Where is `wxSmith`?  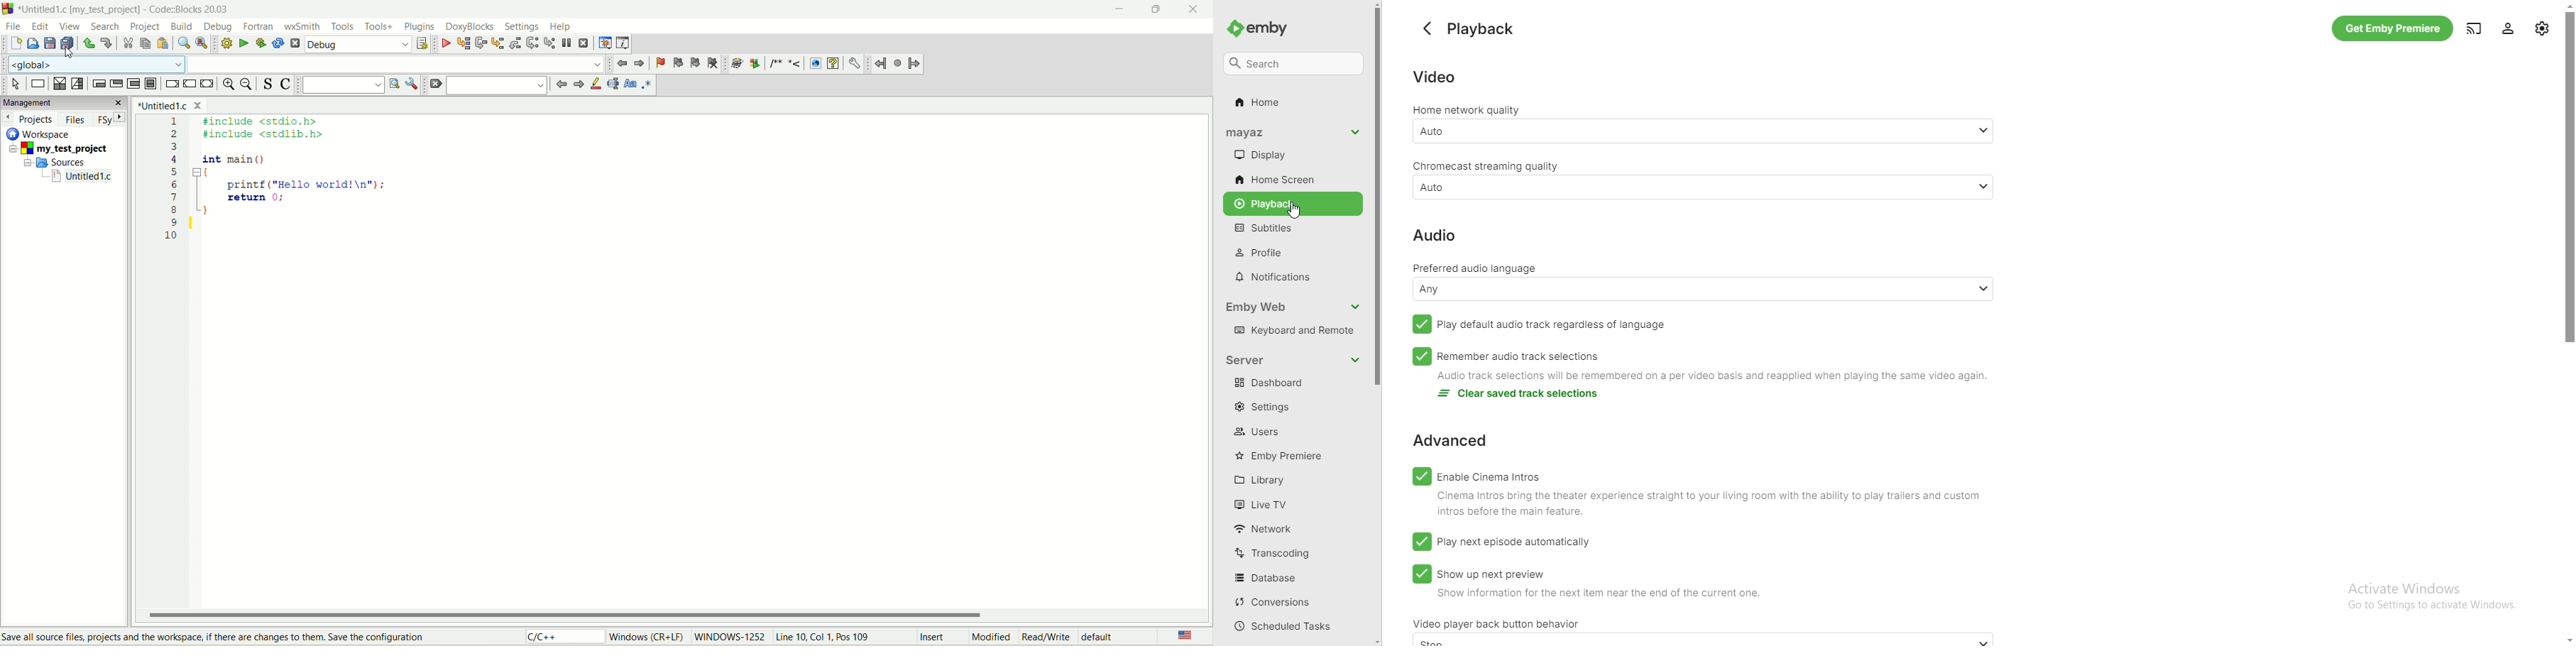 wxSmith is located at coordinates (304, 25).